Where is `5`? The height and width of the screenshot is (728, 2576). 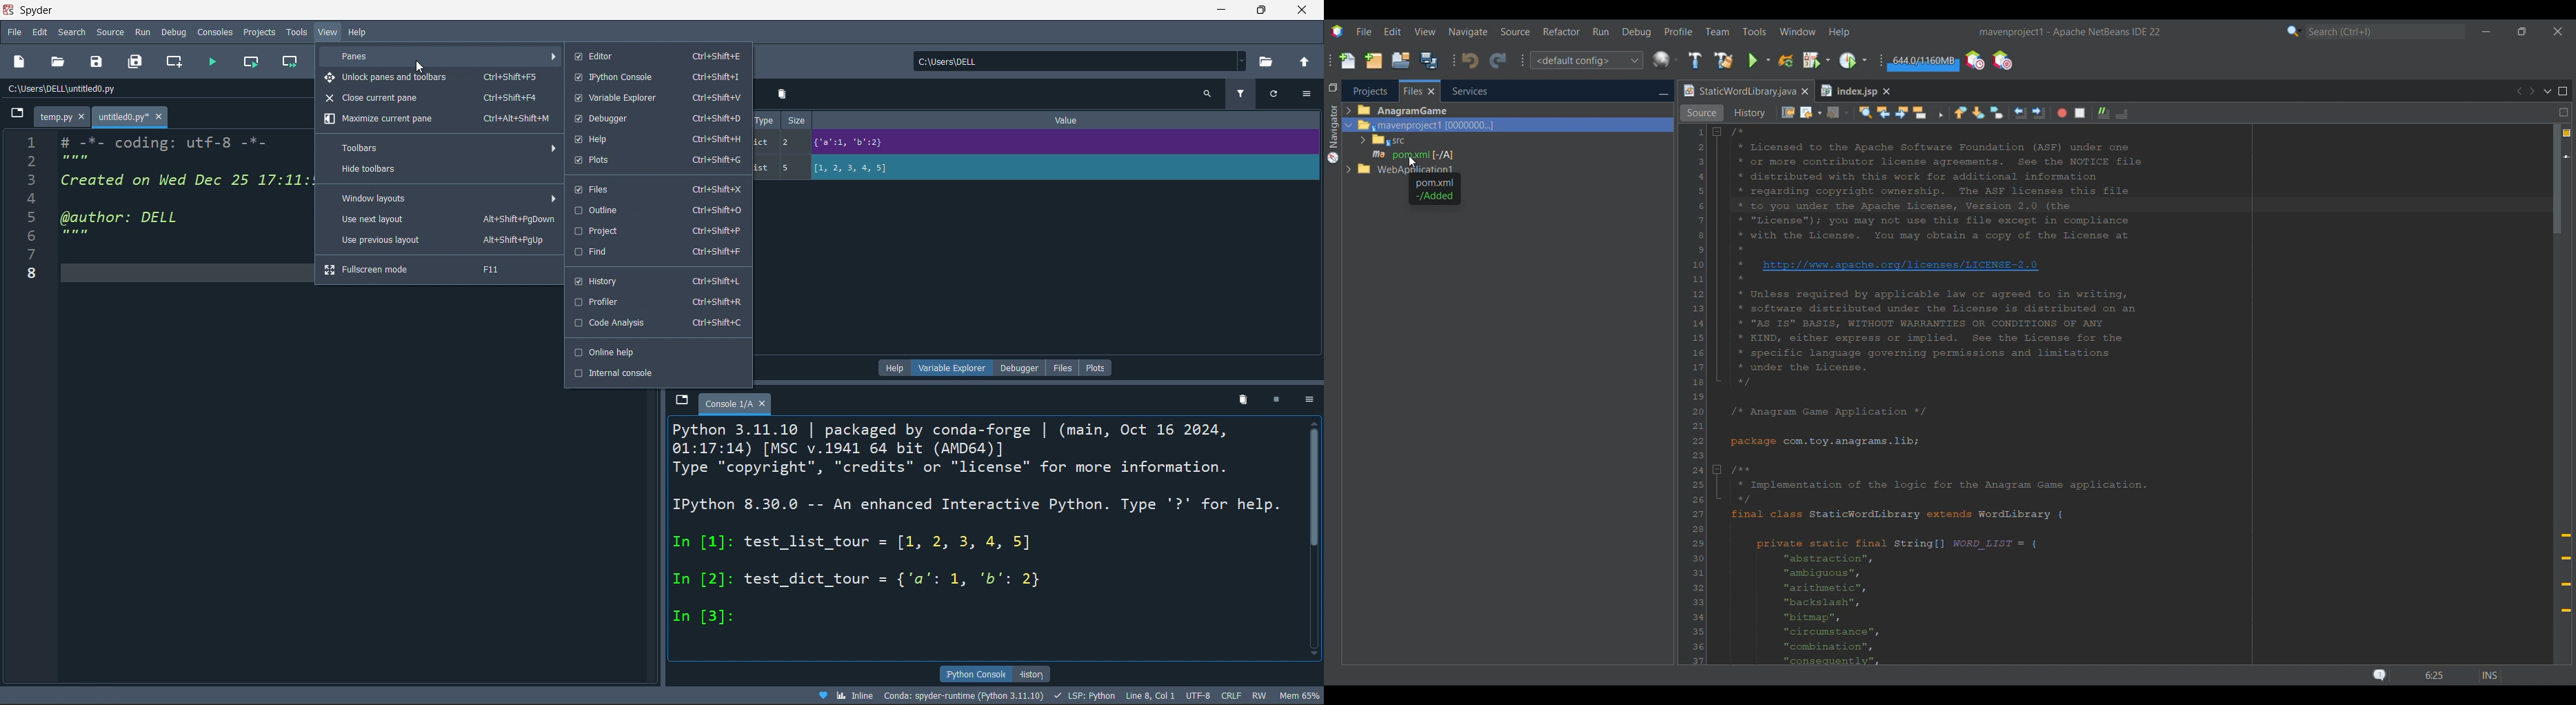 5 is located at coordinates (789, 168).